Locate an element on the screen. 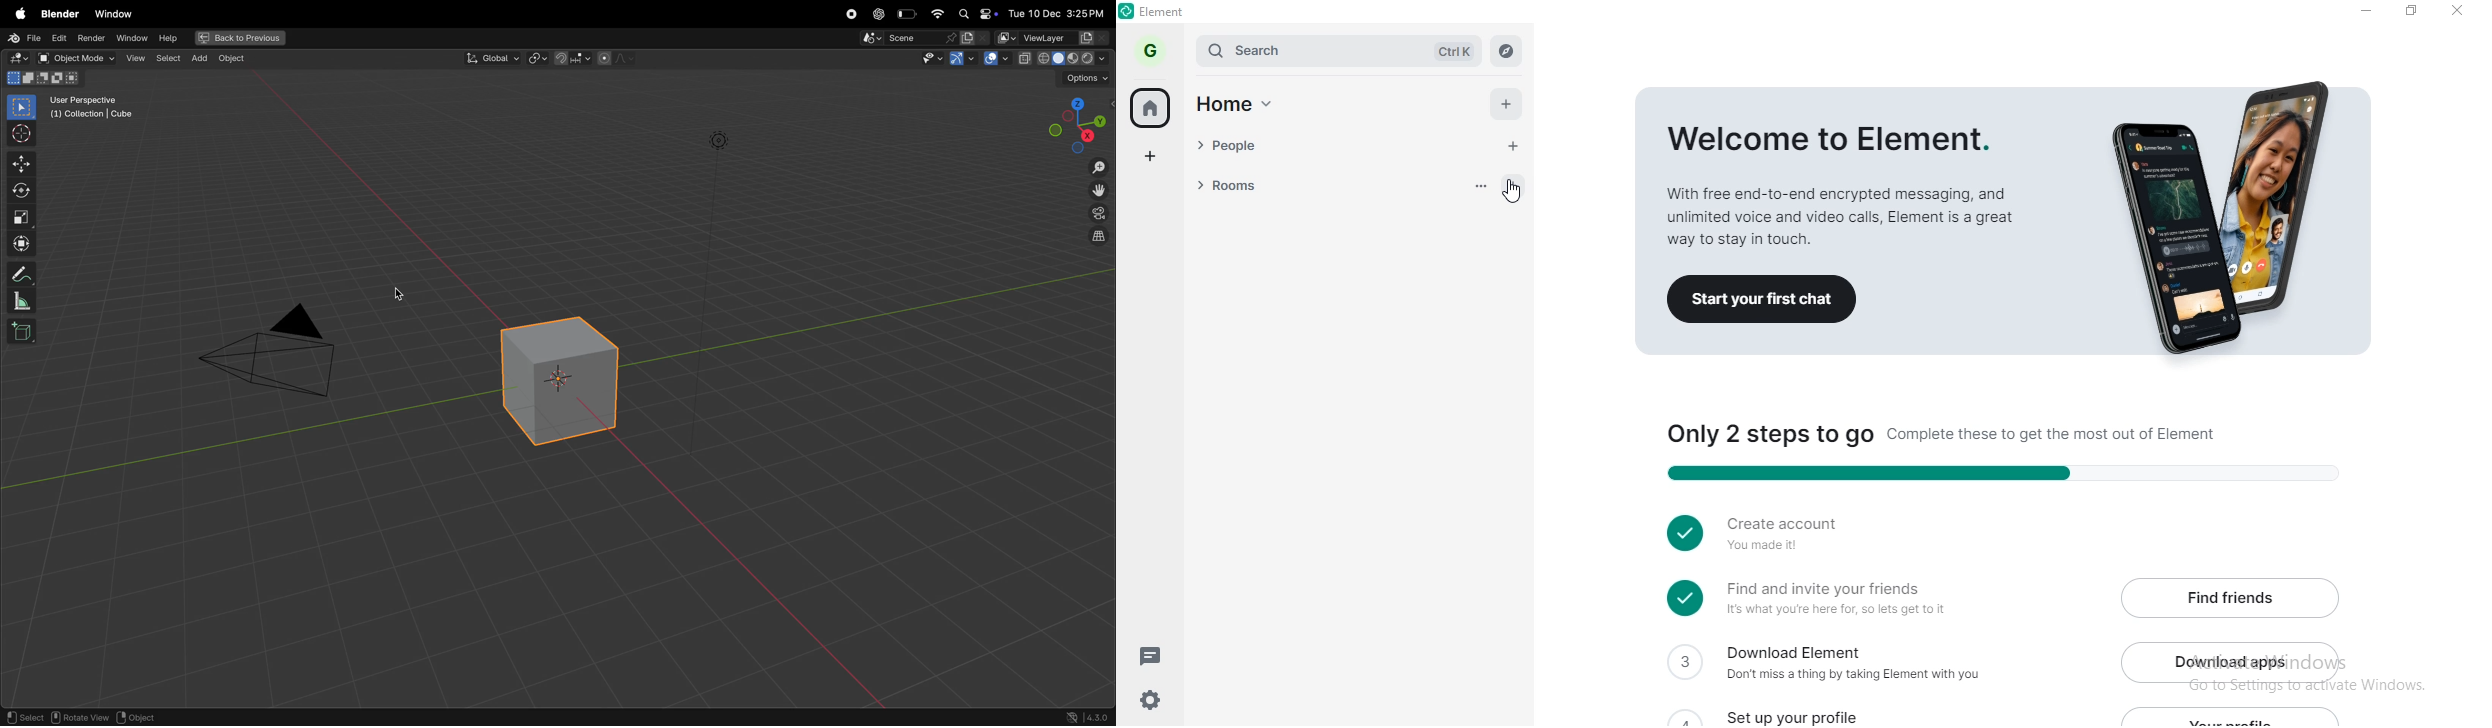  proportional objects is located at coordinates (617, 58).